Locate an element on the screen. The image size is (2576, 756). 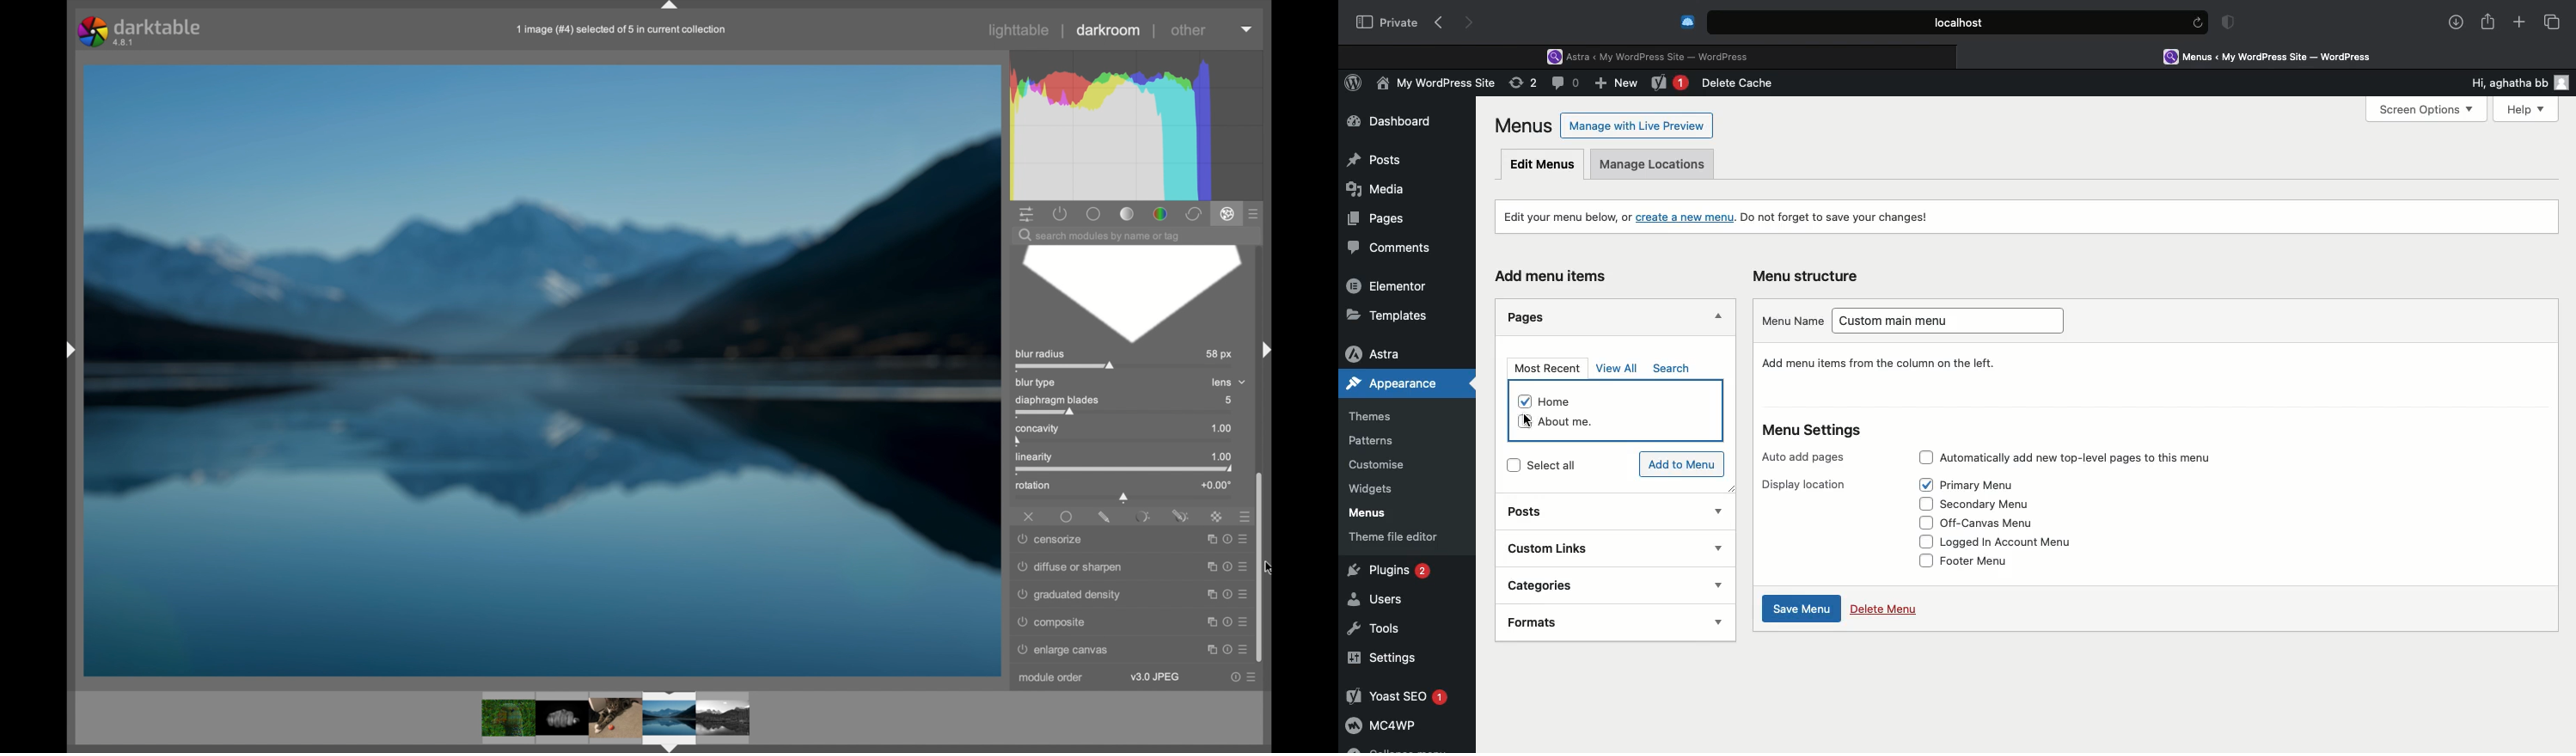
scroll box is located at coordinates (1265, 567).